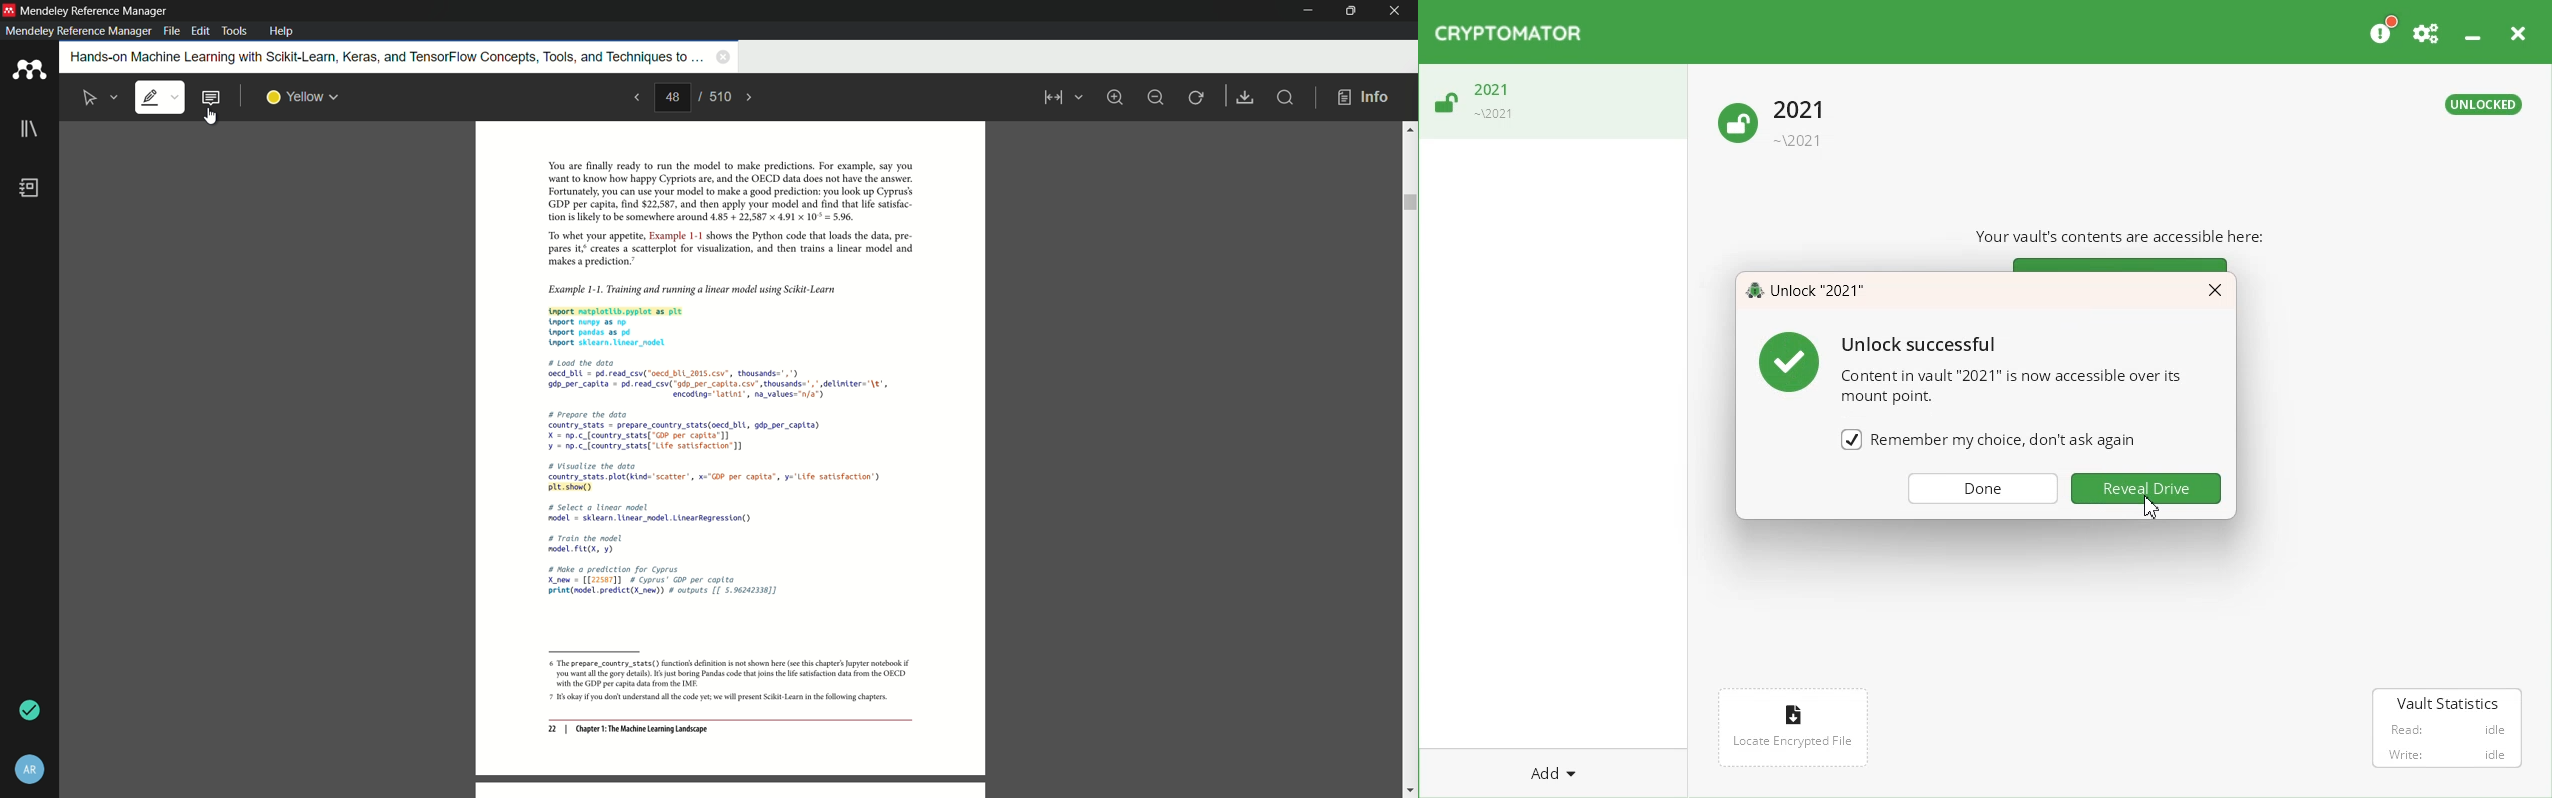 This screenshot has width=2576, height=812. Describe the element at coordinates (91, 98) in the screenshot. I see `select` at that location.